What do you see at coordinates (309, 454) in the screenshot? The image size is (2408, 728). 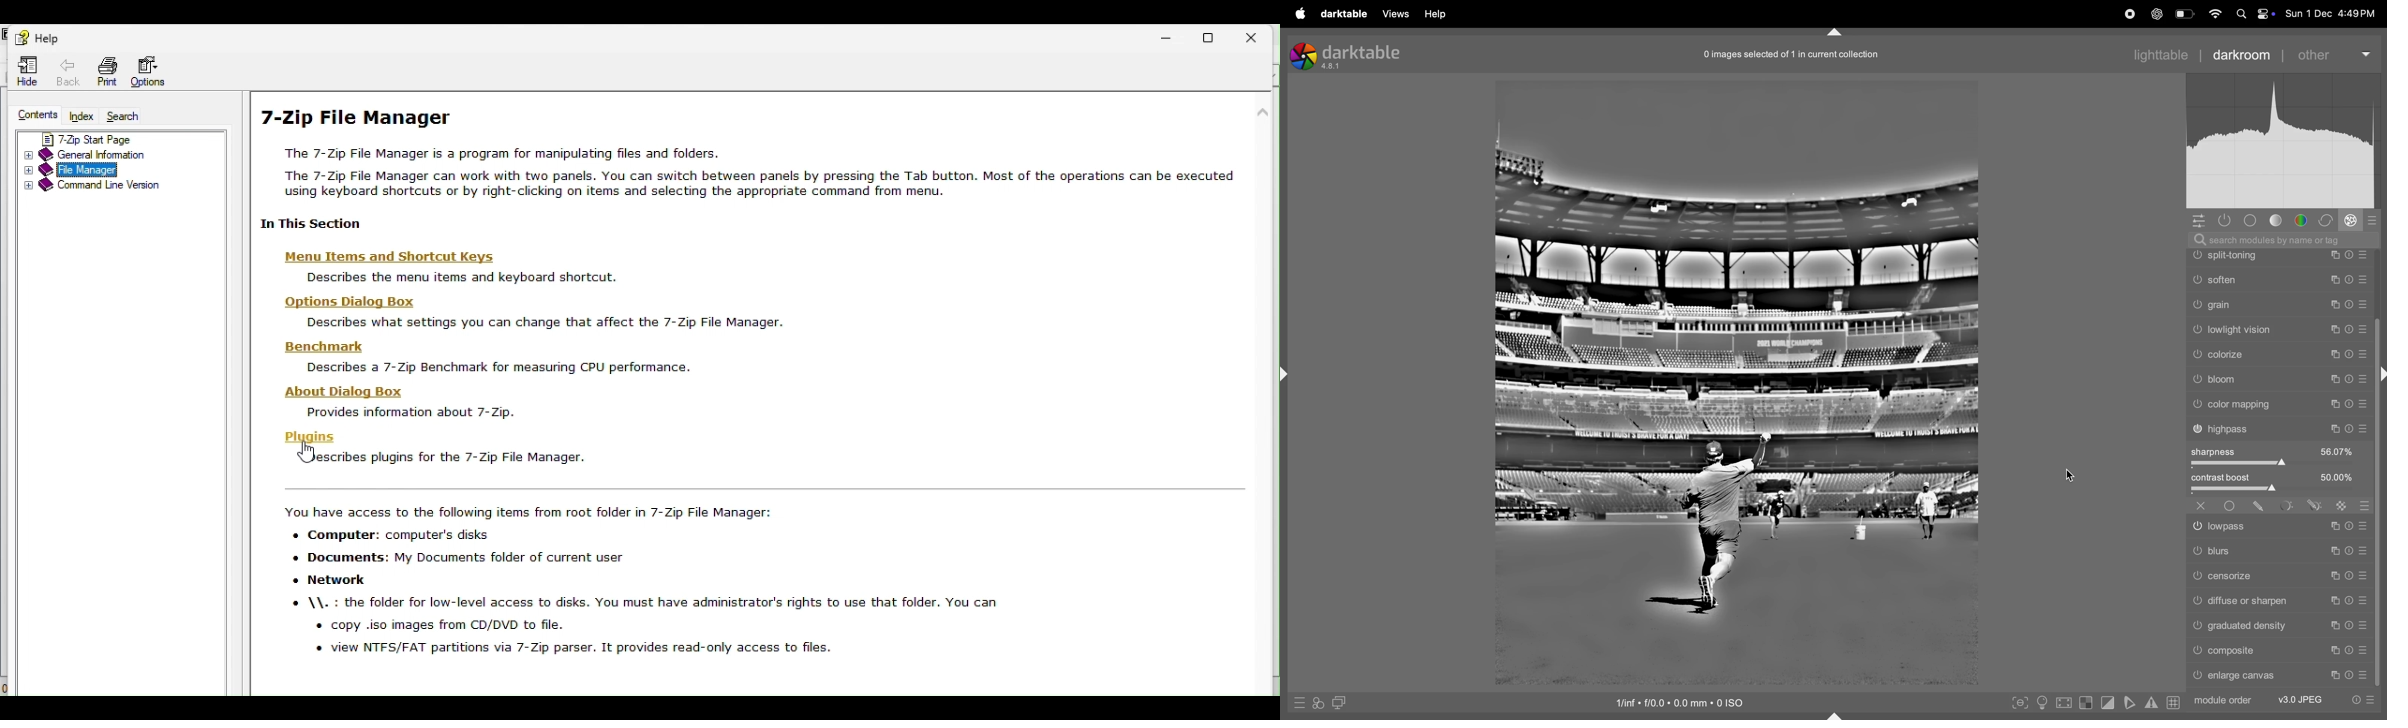 I see `cursor` at bounding box center [309, 454].